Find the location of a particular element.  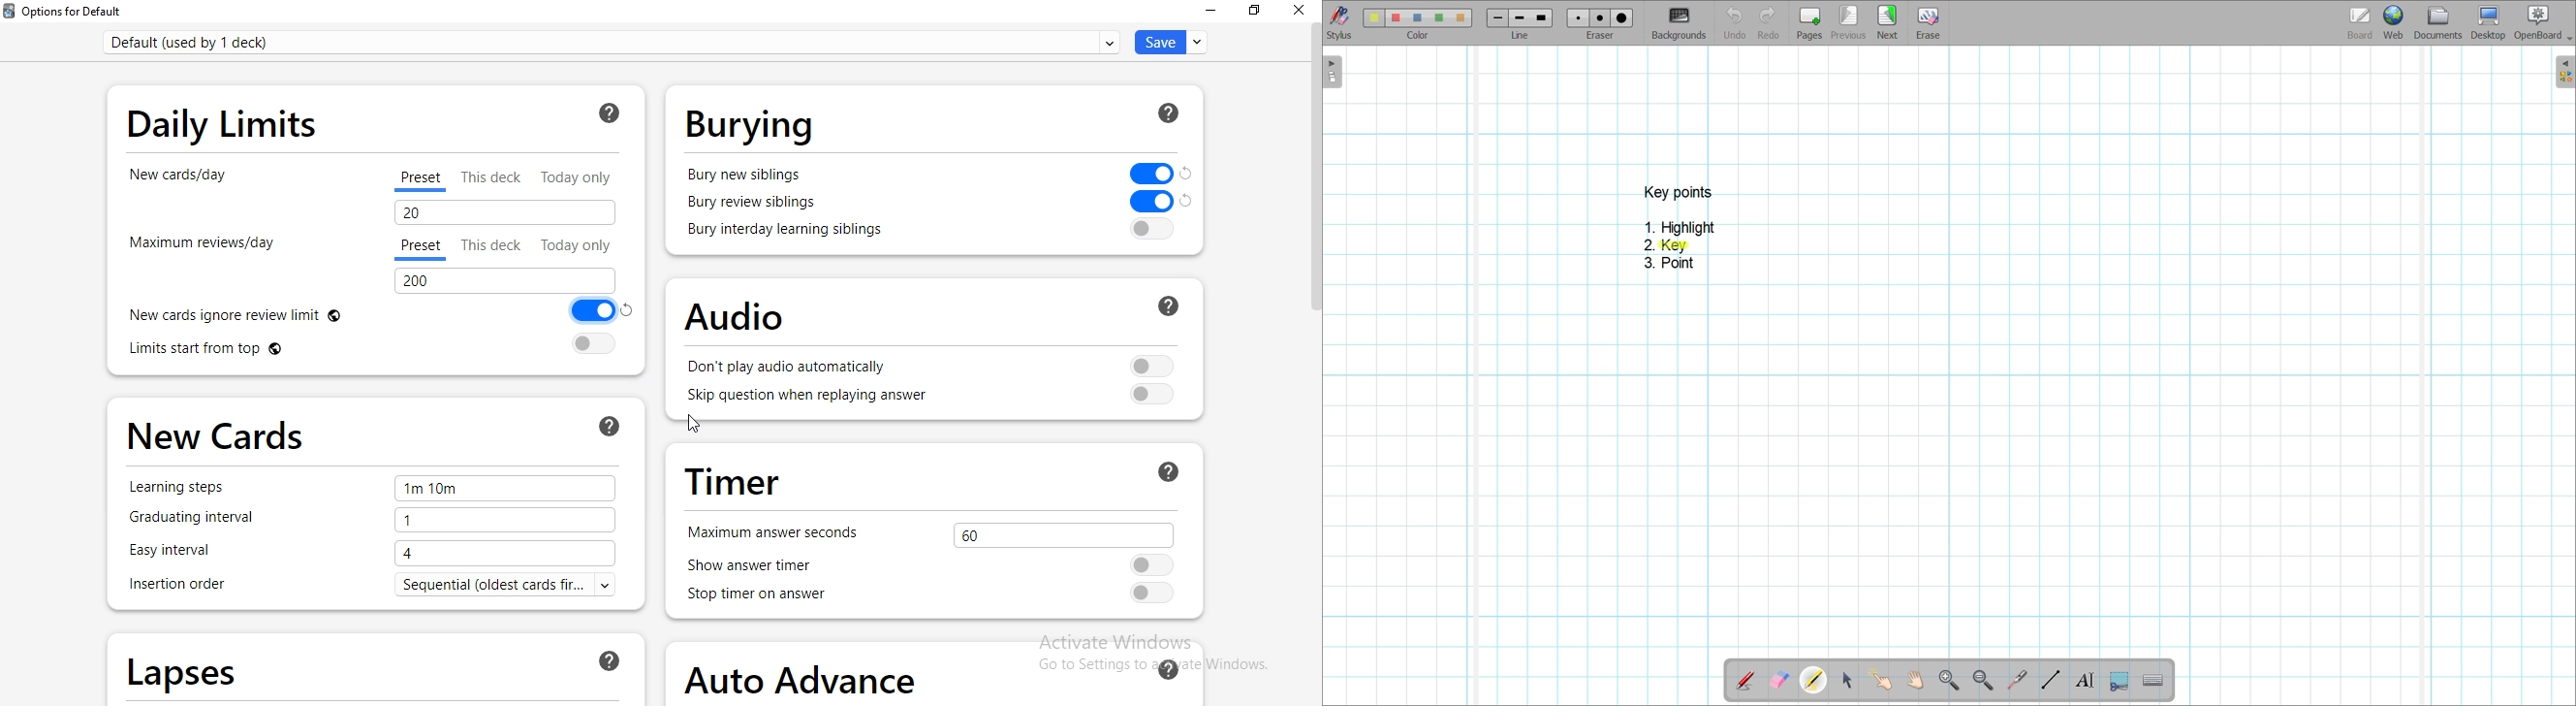

auto advance is located at coordinates (805, 673).